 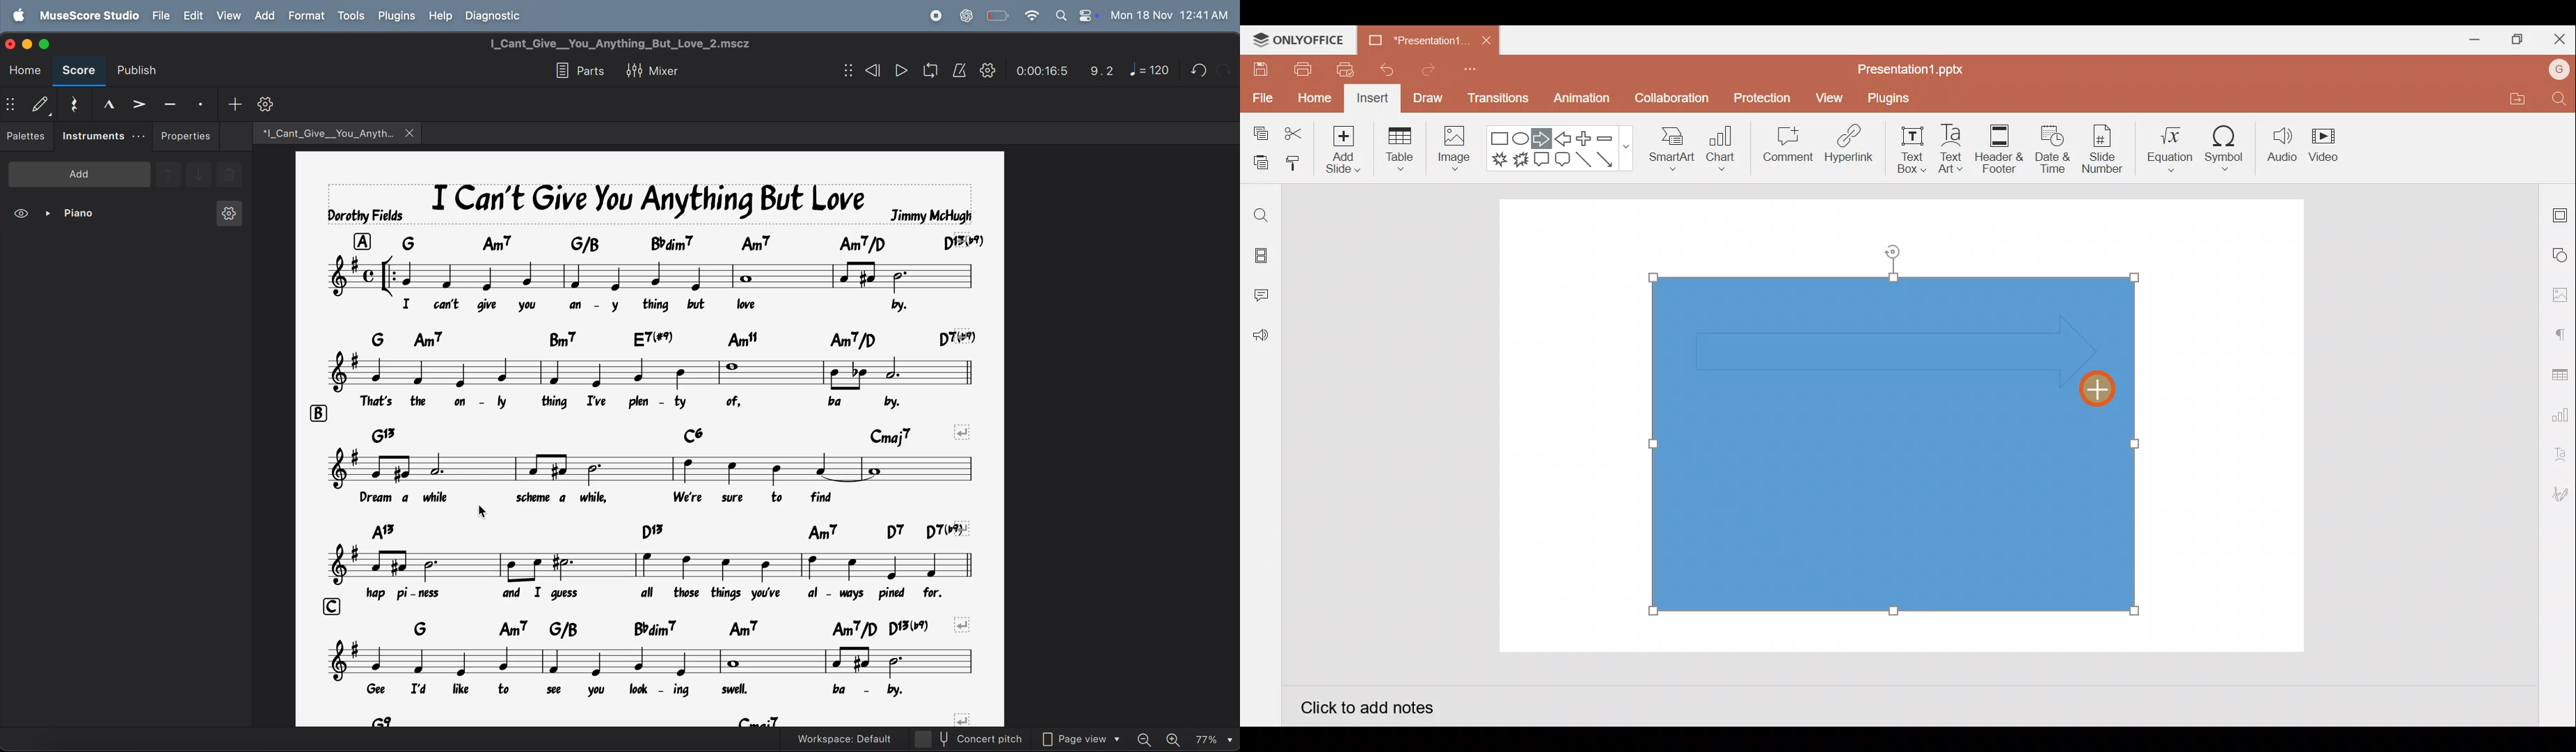 I want to click on notes, so click(x=648, y=661).